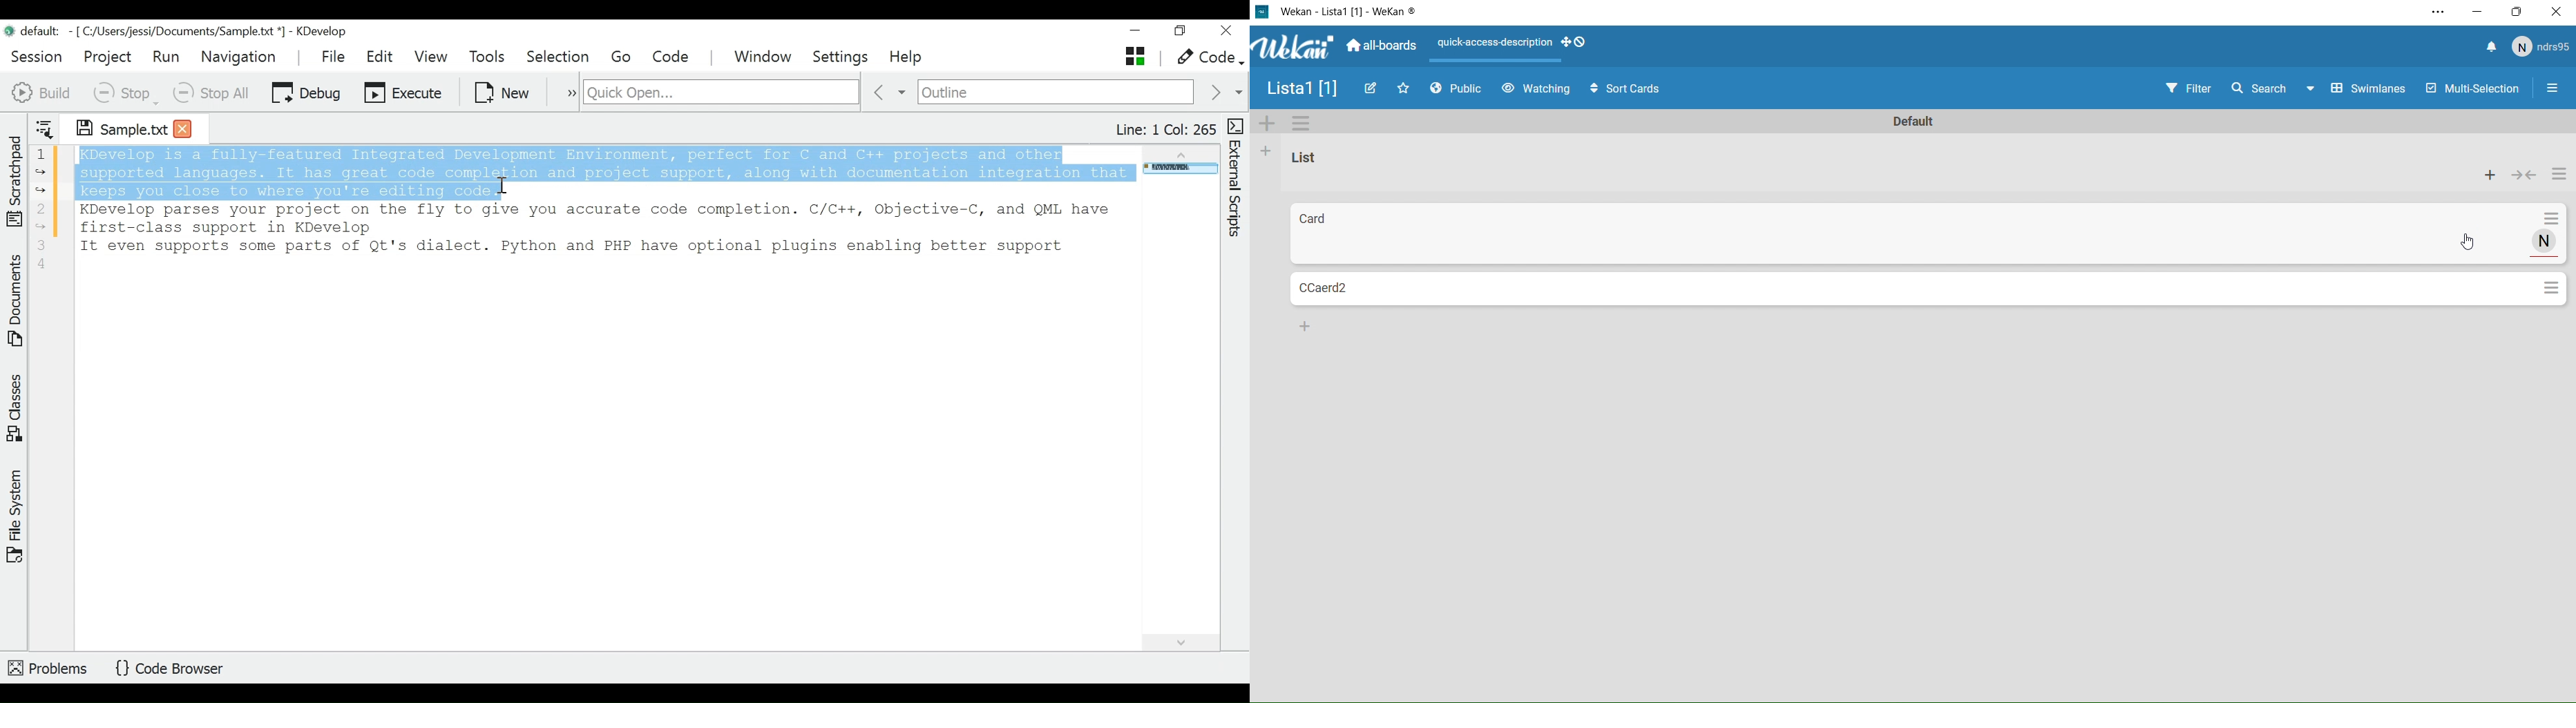 Image resolution: width=2576 pixels, height=728 pixels. What do you see at coordinates (113, 126) in the screenshot?
I see `Sample.txt` at bounding box center [113, 126].